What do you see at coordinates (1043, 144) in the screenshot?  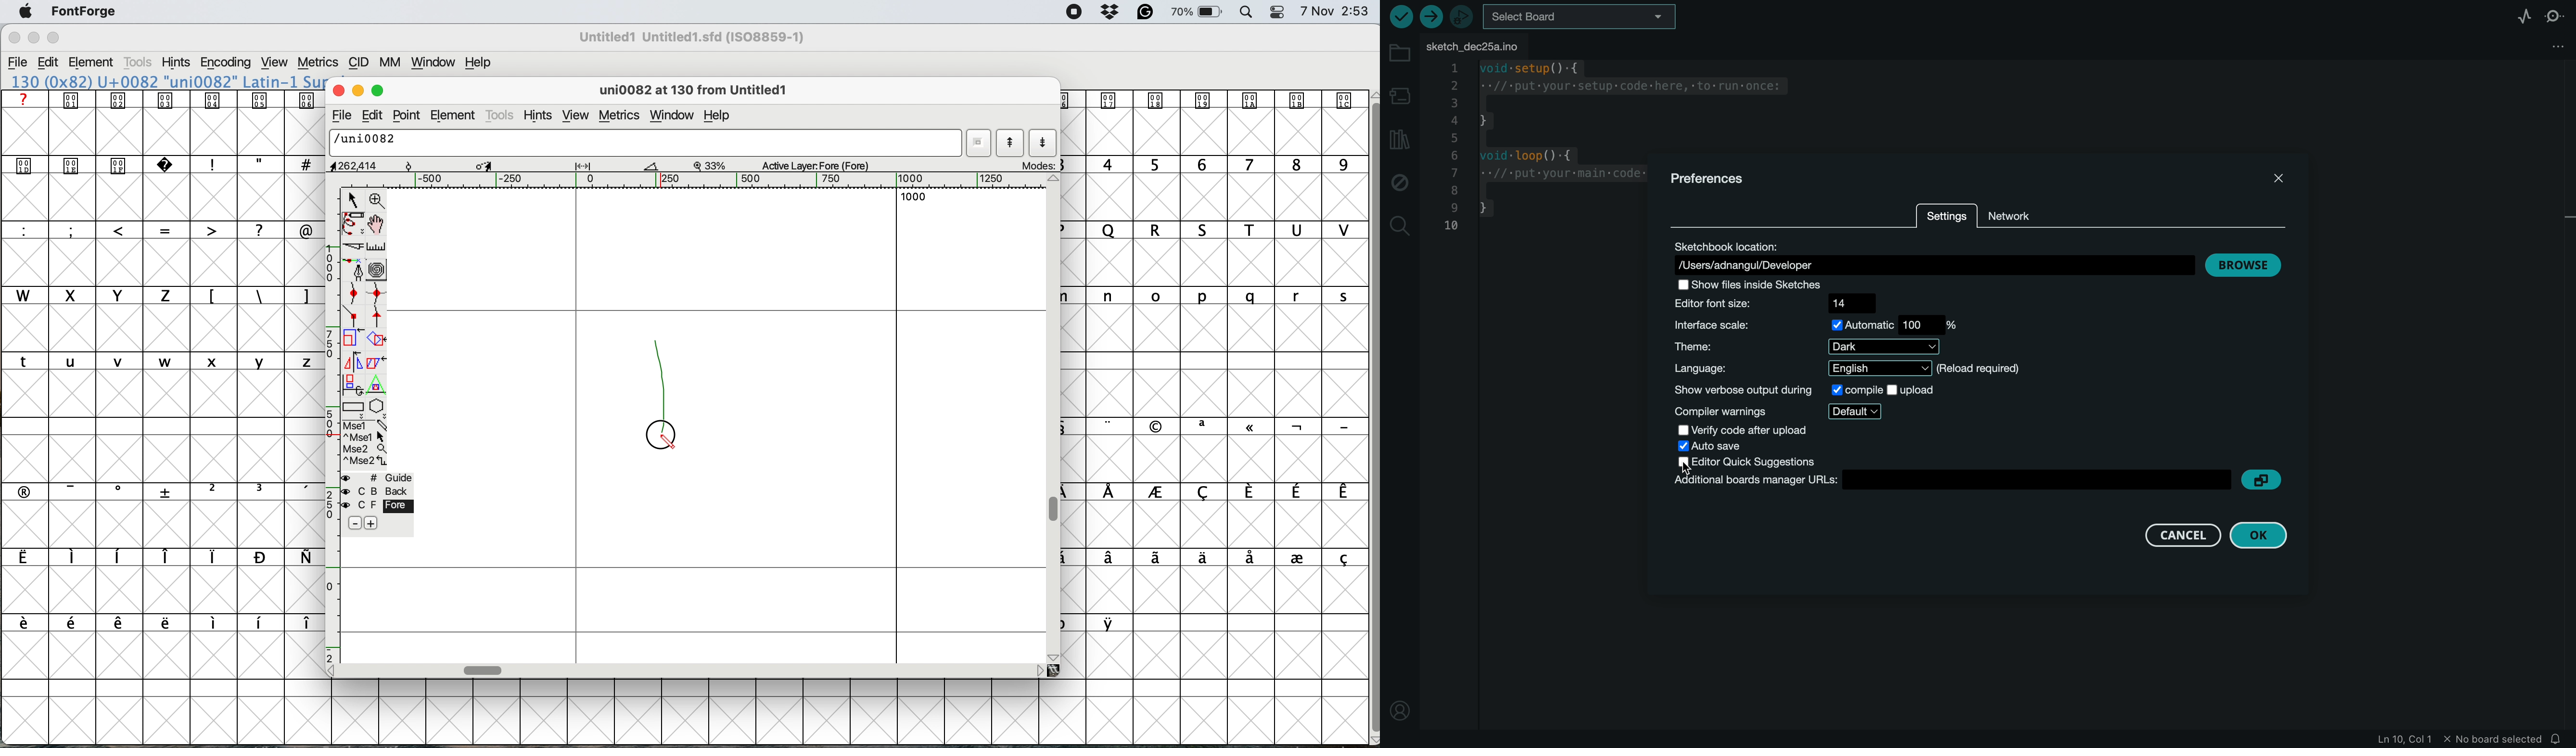 I see `show next letter` at bounding box center [1043, 144].